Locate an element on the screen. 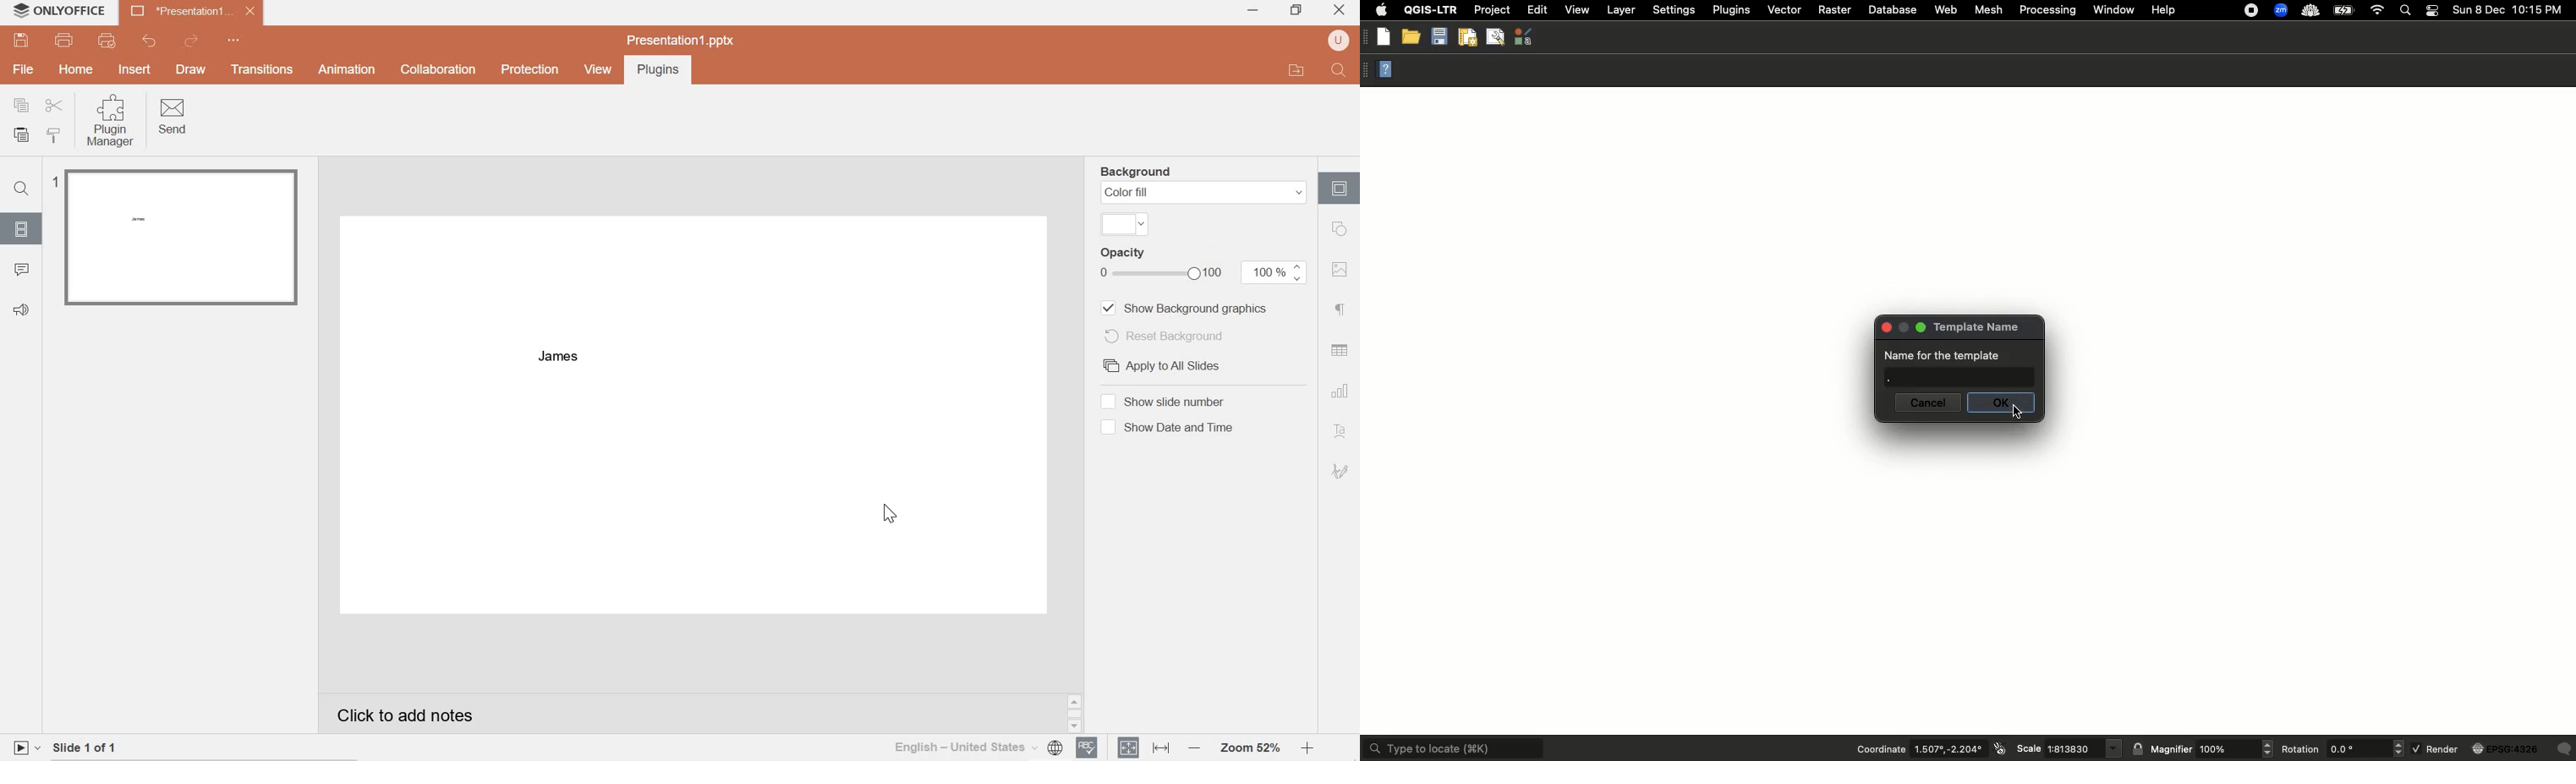  spell checker is located at coordinates (1089, 748).